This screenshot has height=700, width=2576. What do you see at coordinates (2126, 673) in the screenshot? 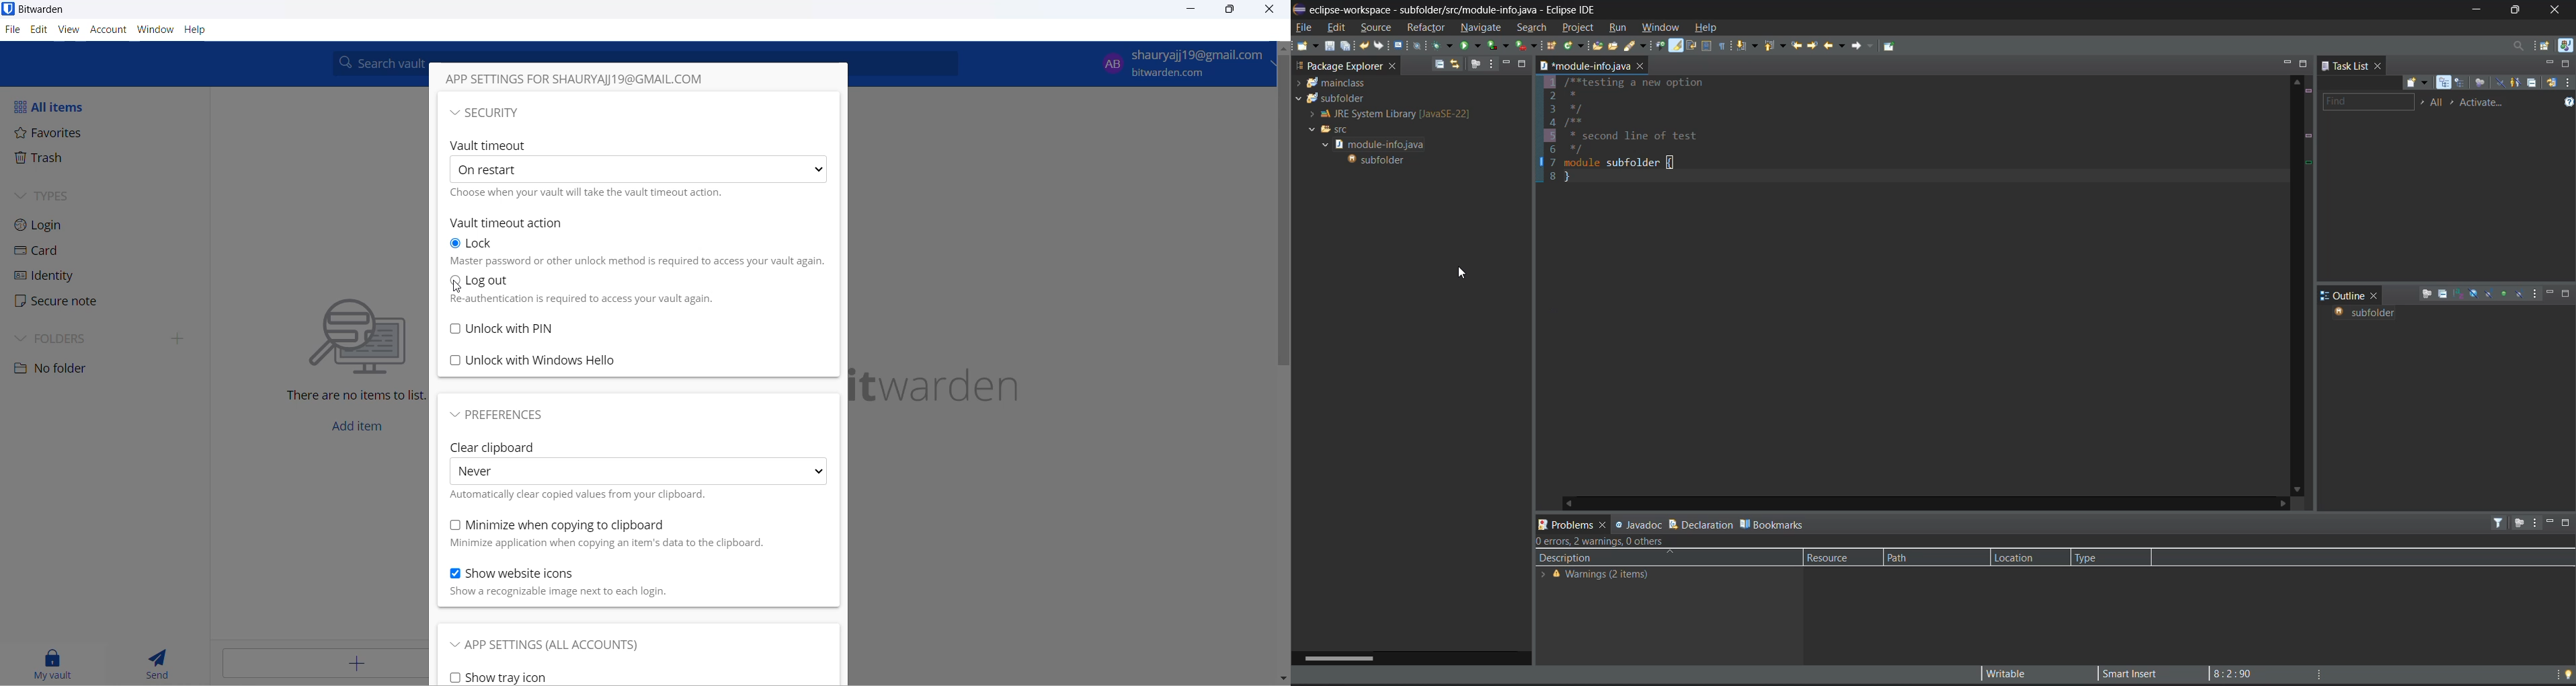
I see `smart insert` at bounding box center [2126, 673].